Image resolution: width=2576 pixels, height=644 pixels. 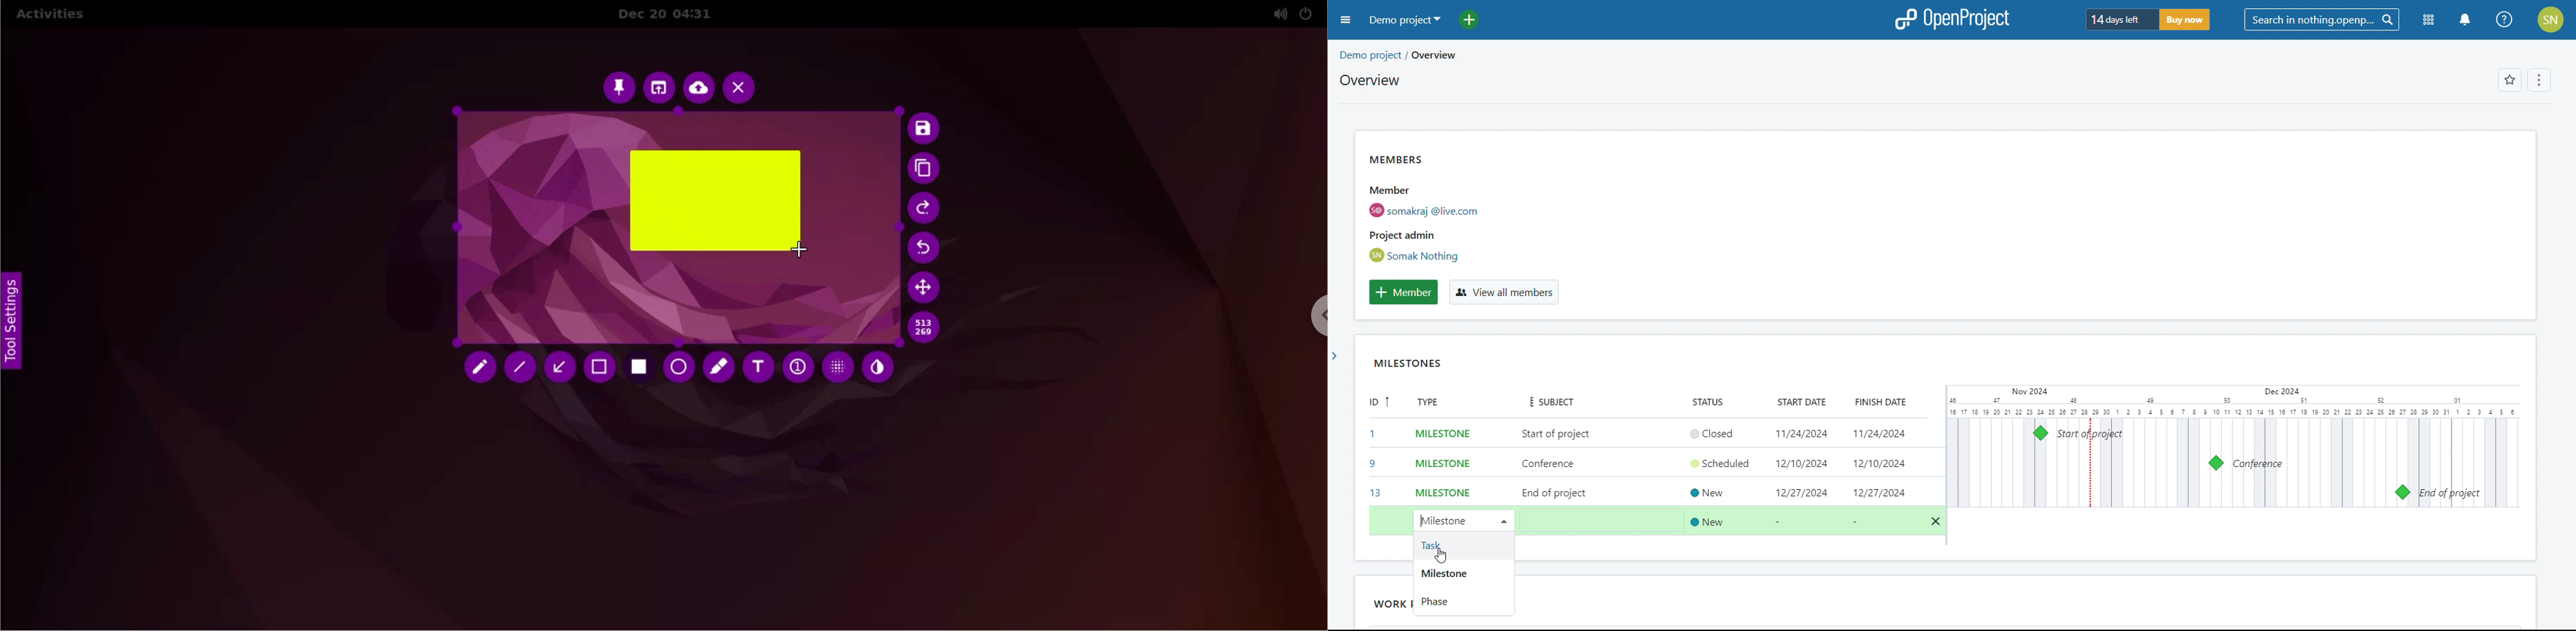 I want to click on scroll up, so click(x=2568, y=46).